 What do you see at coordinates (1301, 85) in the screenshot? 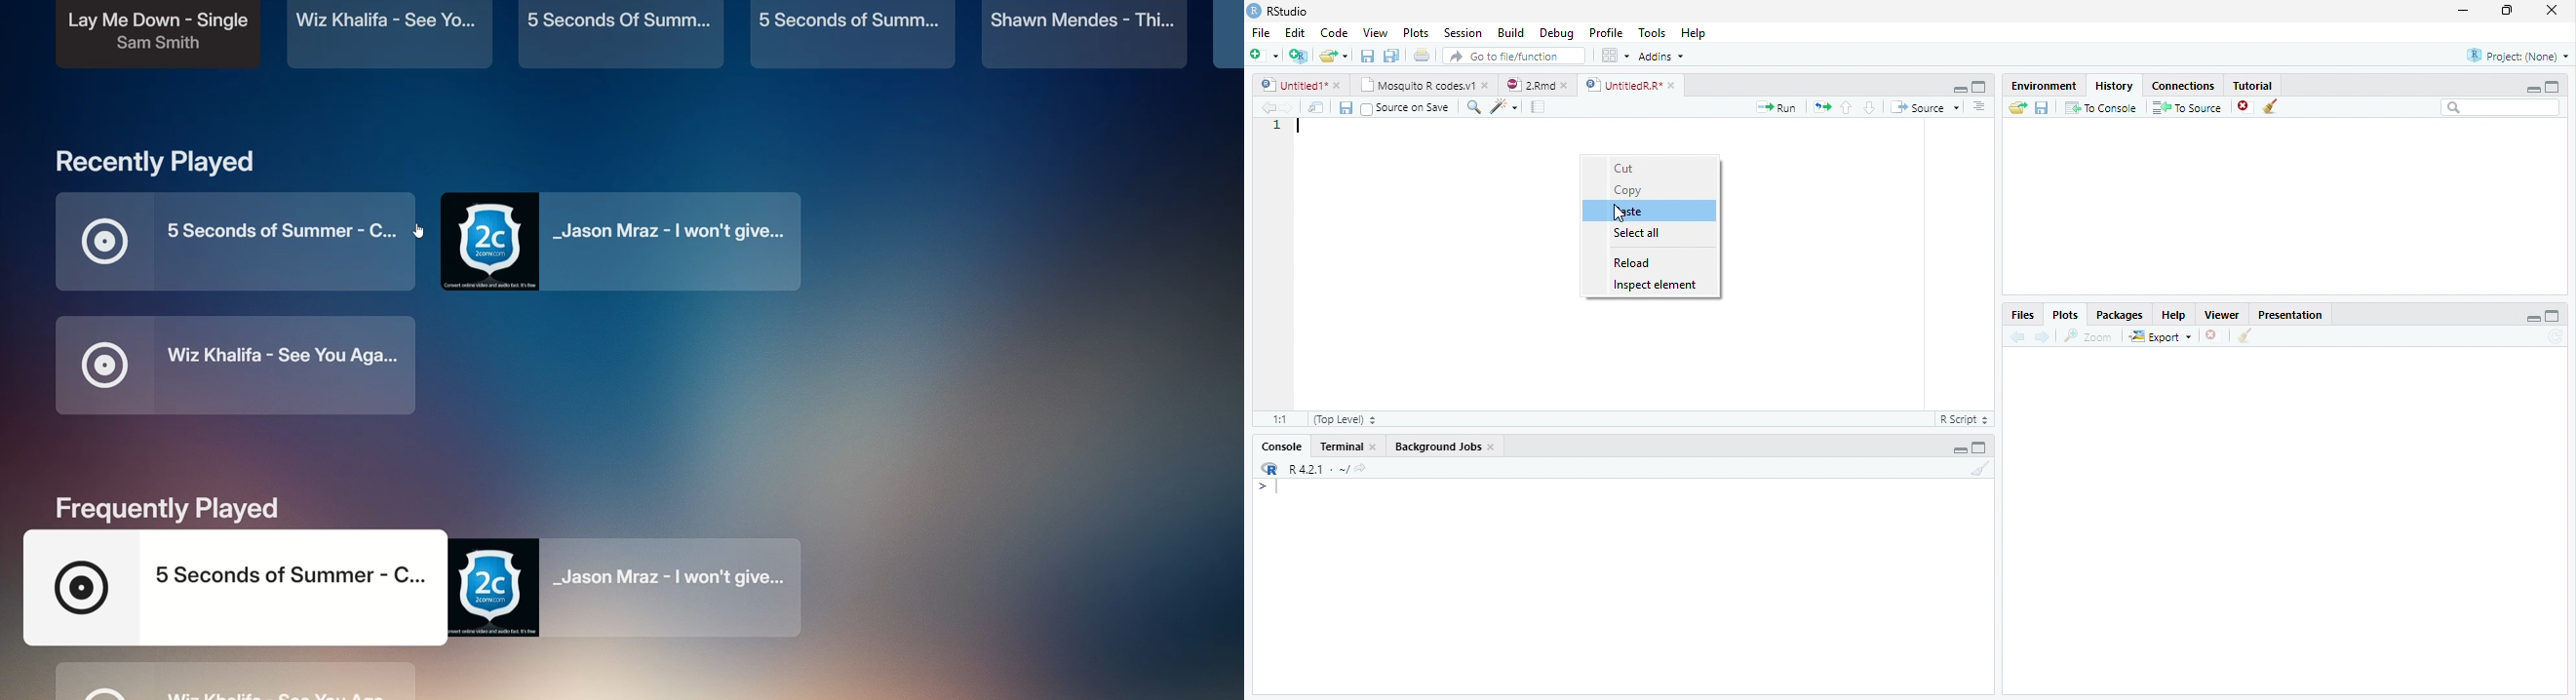
I see `Untitled1` at bounding box center [1301, 85].